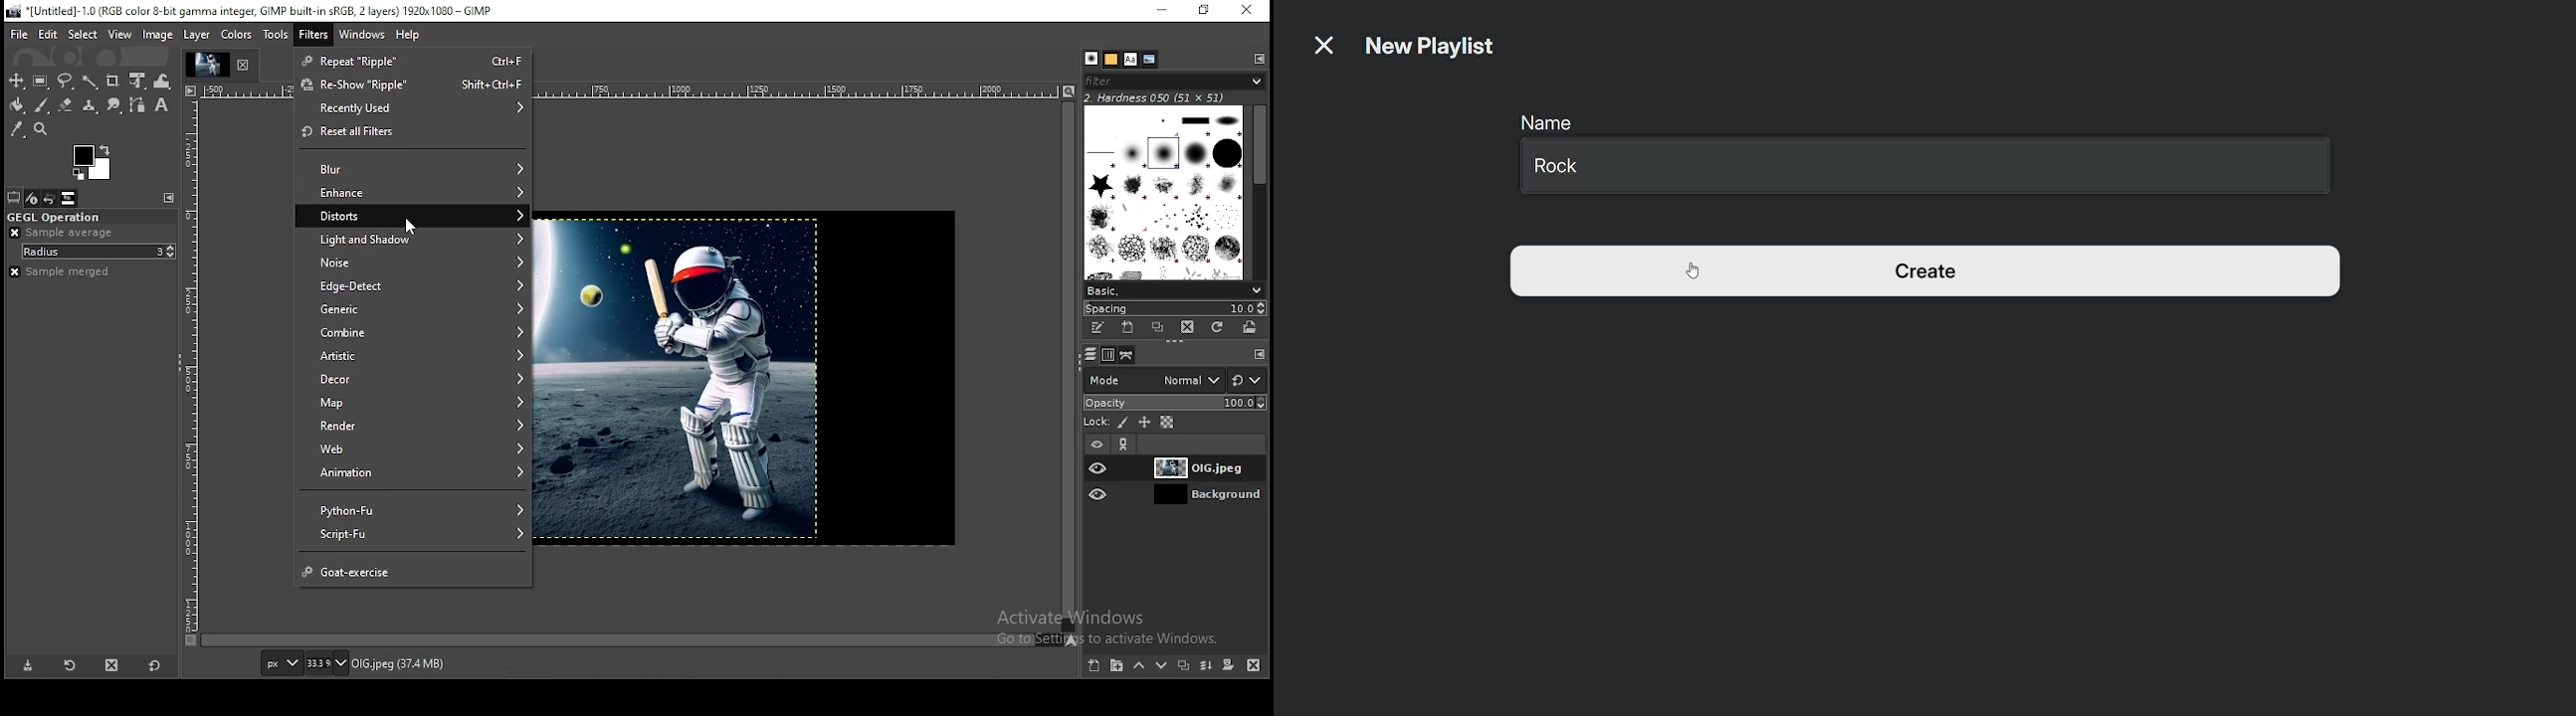  What do you see at coordinates (157, 34) in the screenshot?
I see `image` at bounding box center [157, 34].